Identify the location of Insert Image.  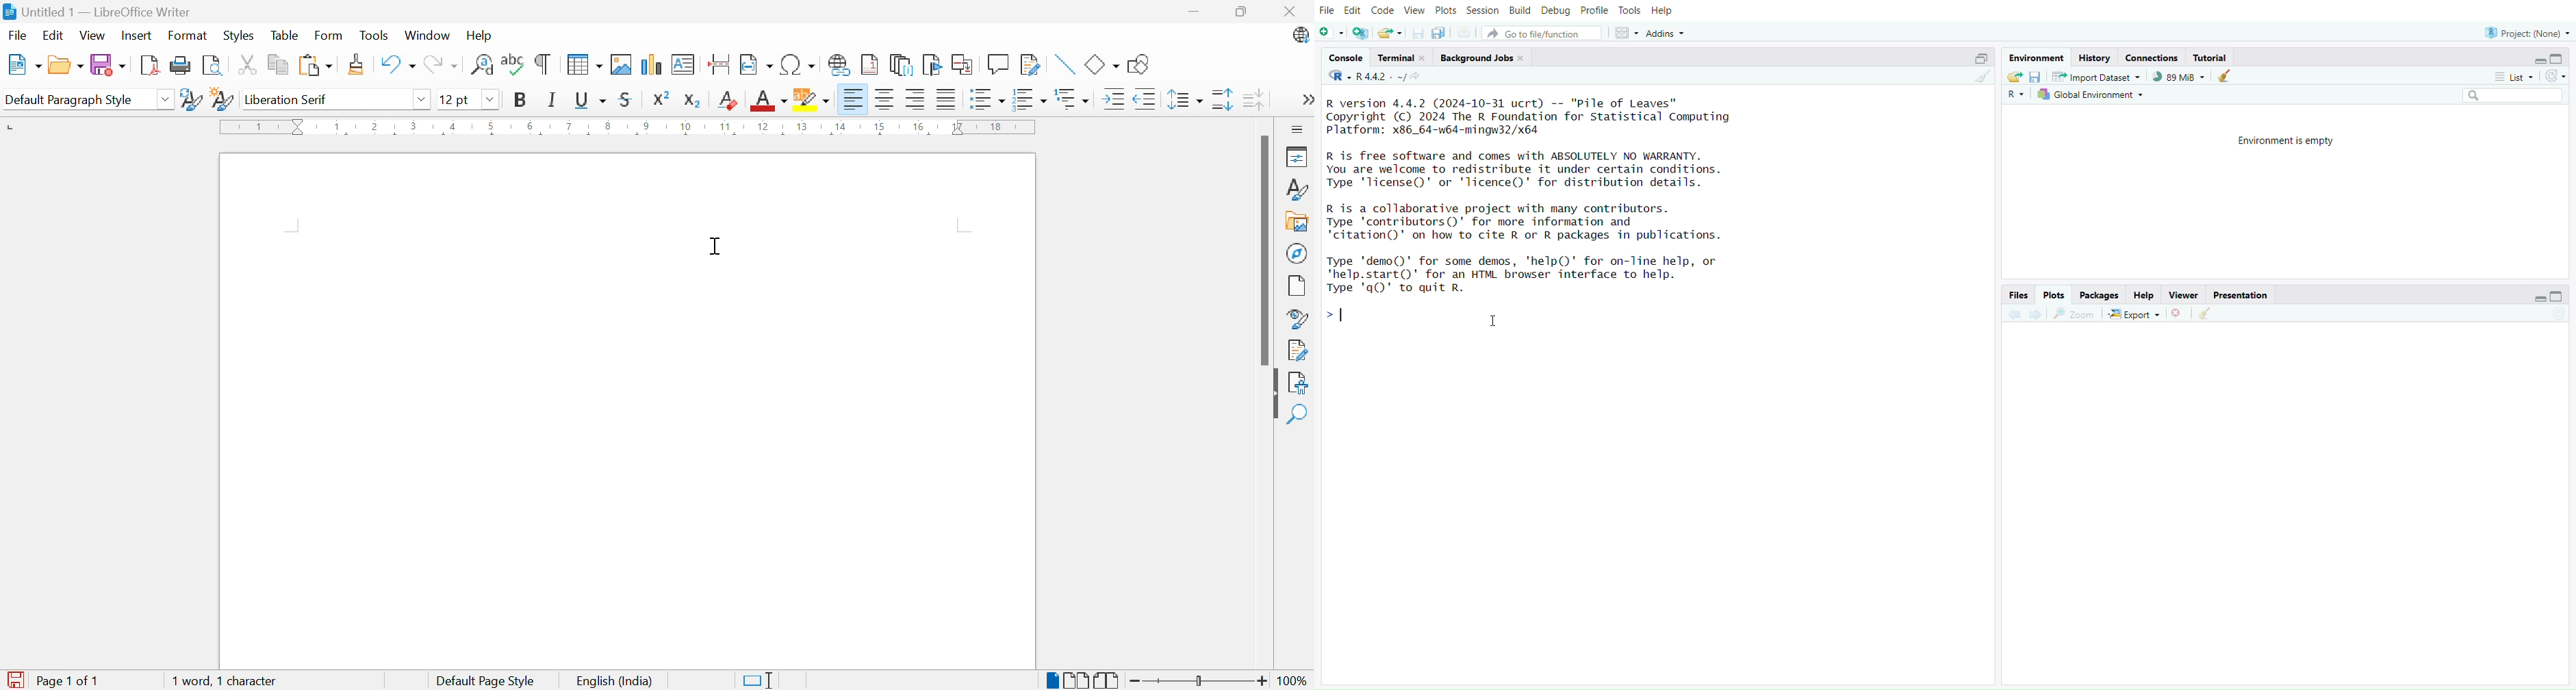
(622, 64).